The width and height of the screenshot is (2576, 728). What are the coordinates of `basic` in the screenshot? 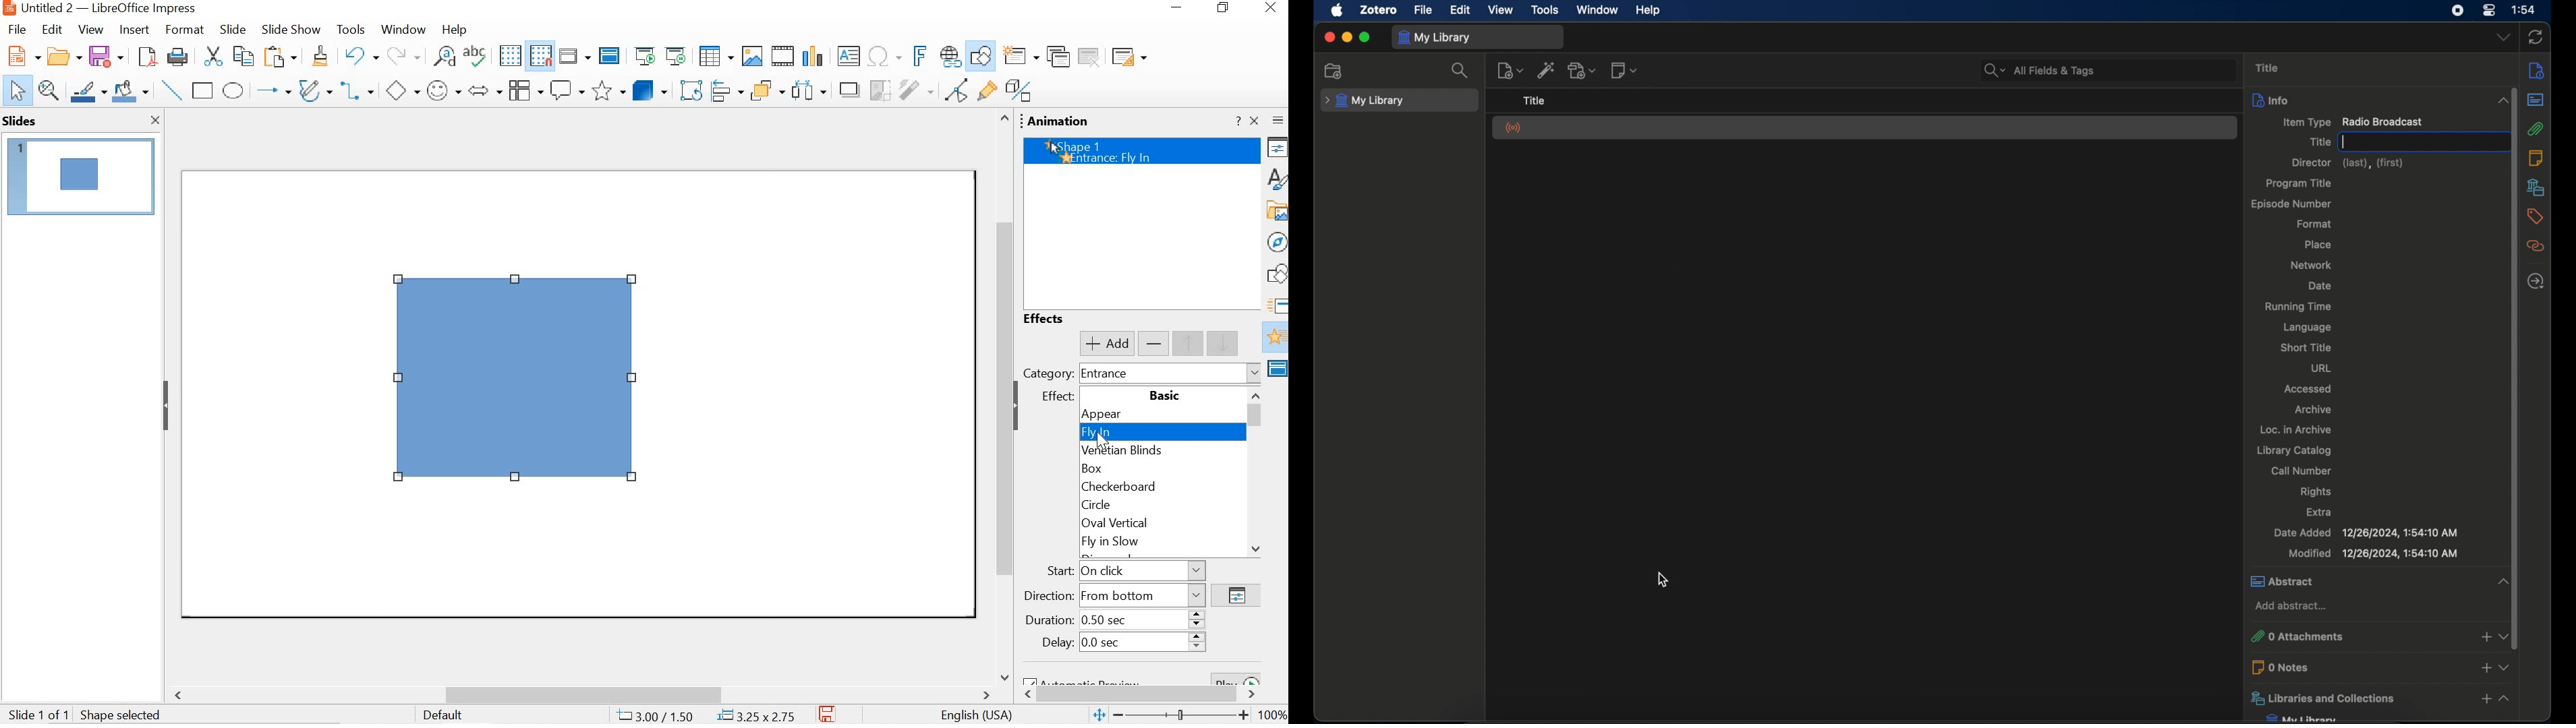 It's located at (1164, 396).